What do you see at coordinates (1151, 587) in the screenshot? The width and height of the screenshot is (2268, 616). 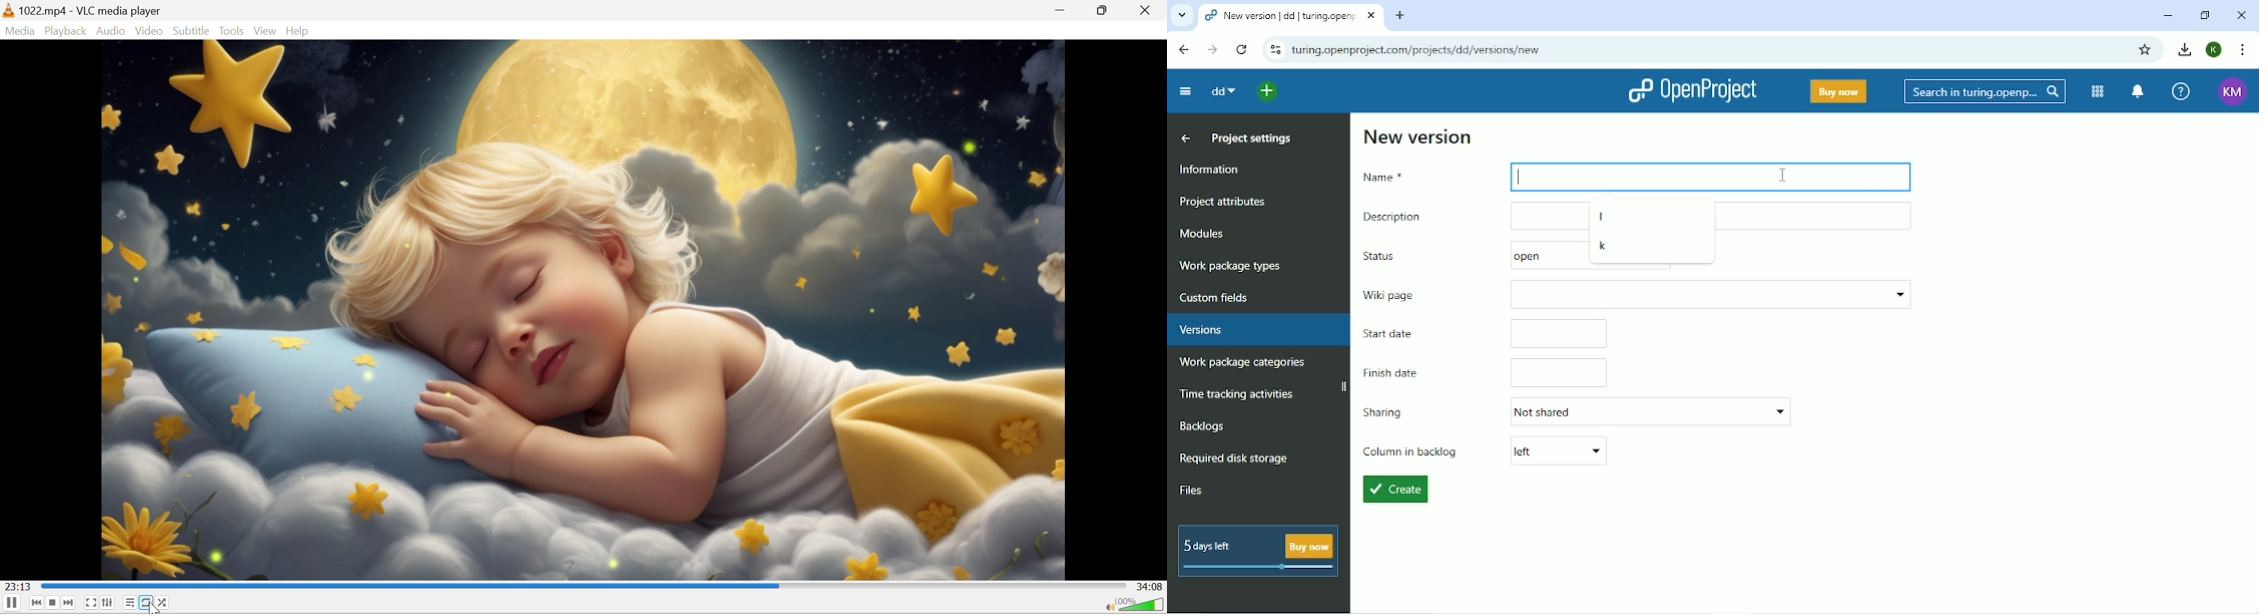 I see `34:08` at bounding box center [1151, 587].